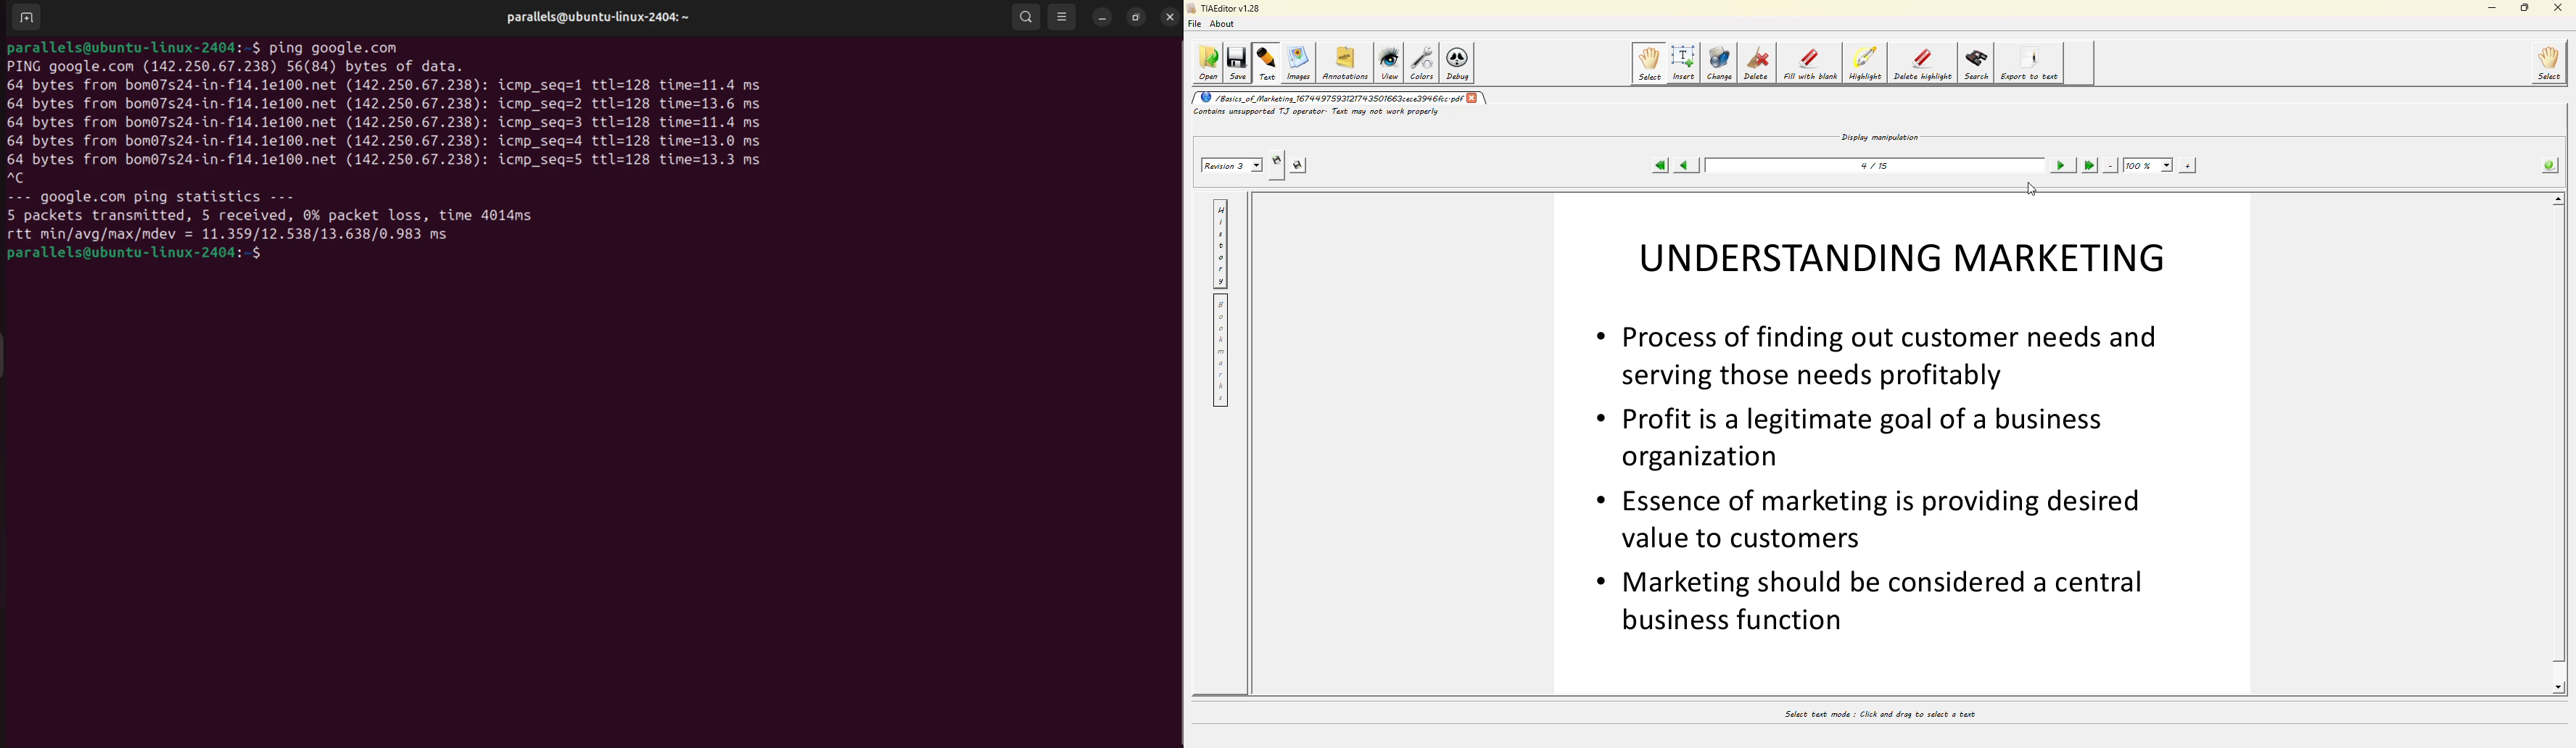 Image resolution: width=2576 pixels, height=756 pixels. I want to click on bash prompt, so click(131, 46).